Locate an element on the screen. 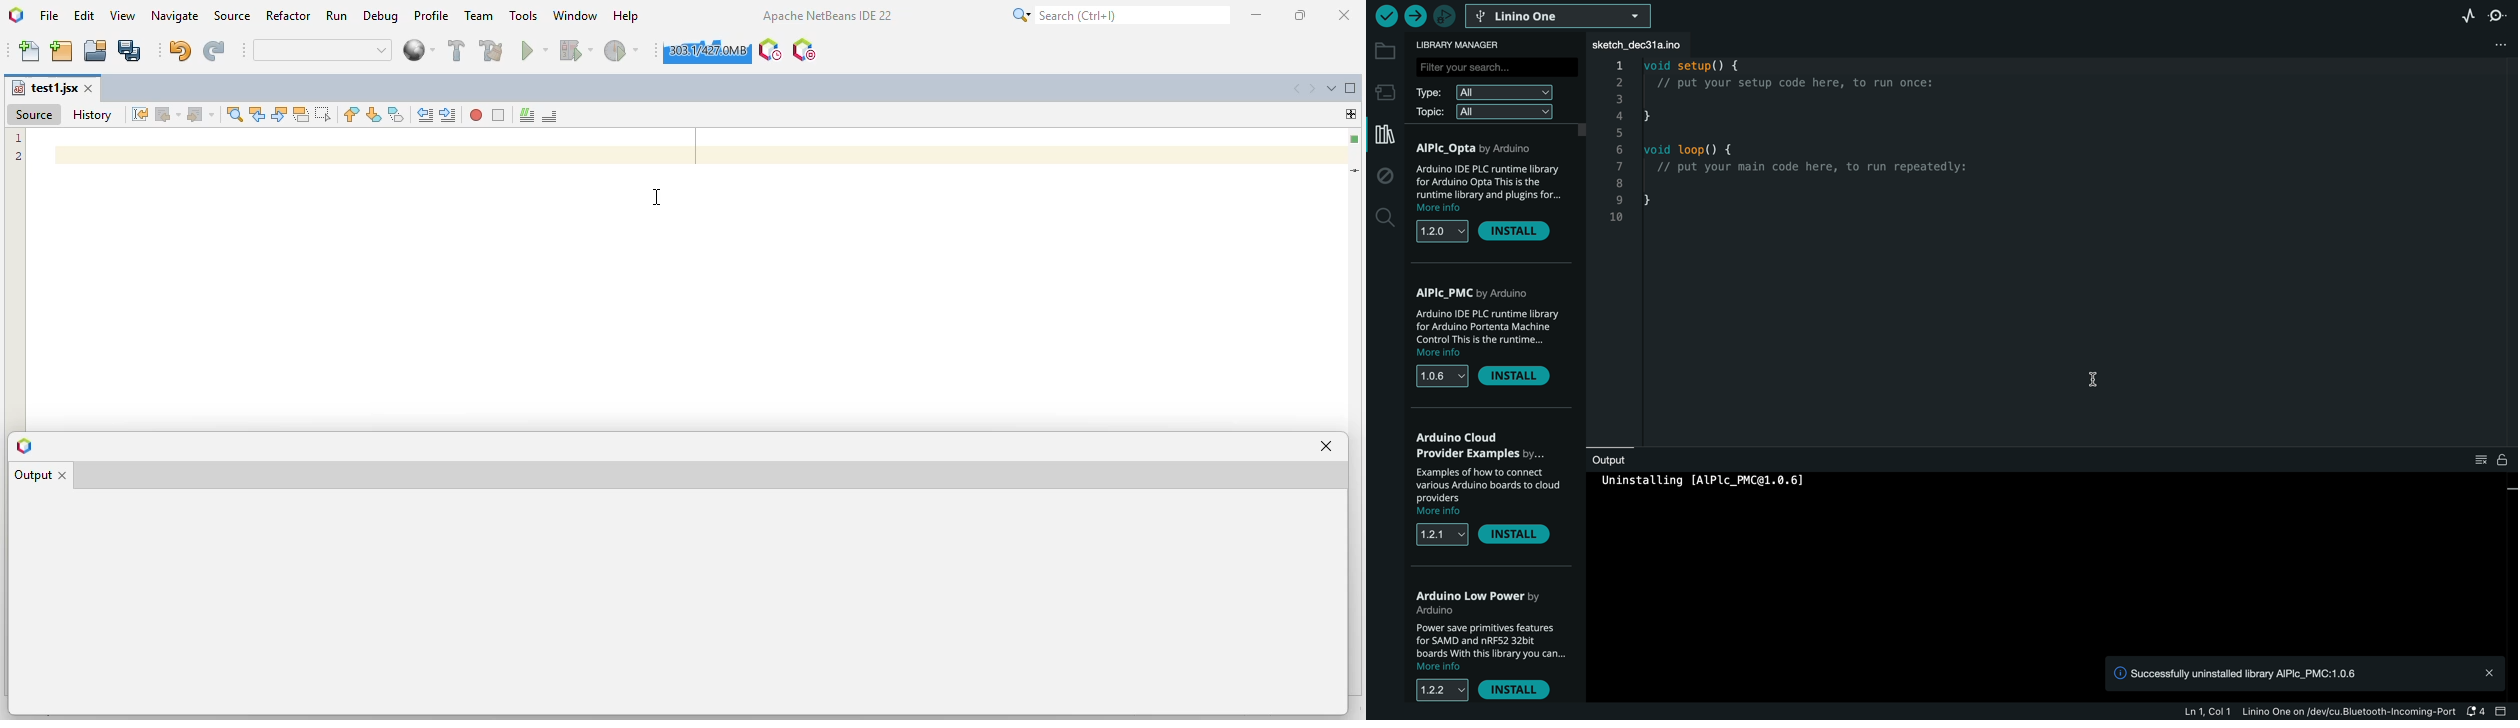  upload is located at coordinates (1416, 16).